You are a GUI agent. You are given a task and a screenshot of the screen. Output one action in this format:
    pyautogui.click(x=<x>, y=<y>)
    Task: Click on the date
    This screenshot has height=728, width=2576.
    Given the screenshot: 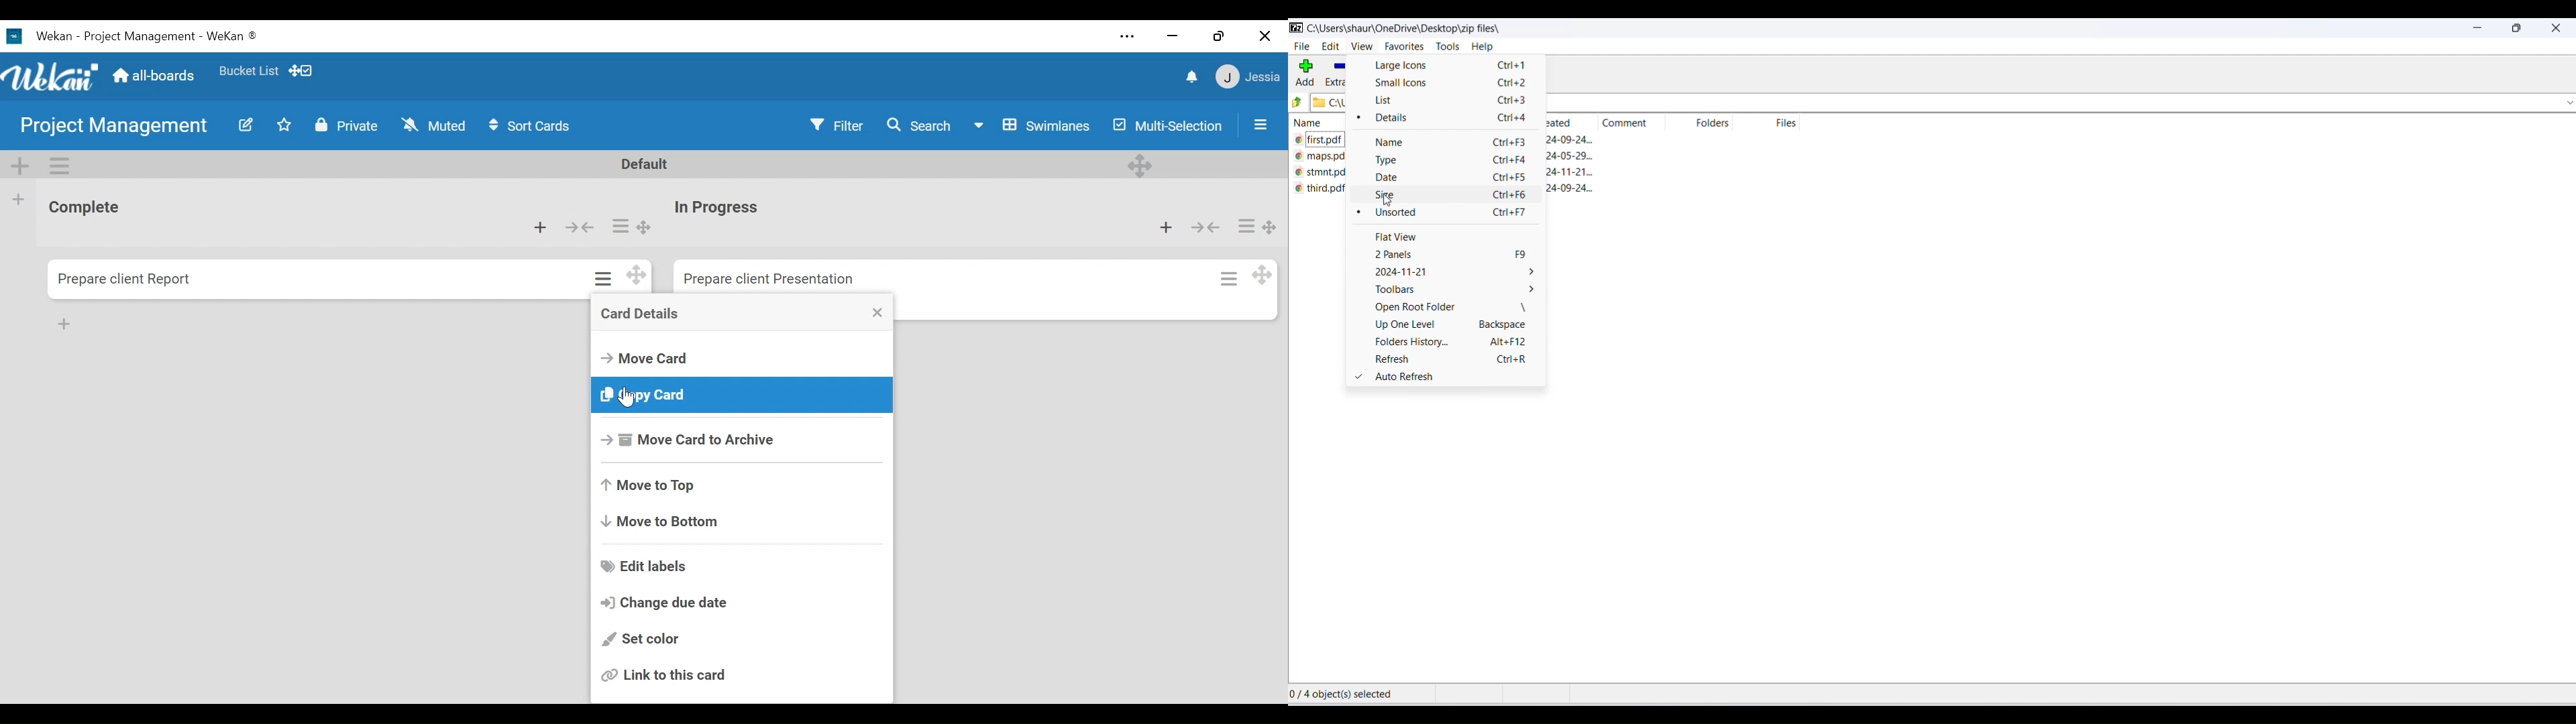 What is the action you would take?
    pyautogui.click(x=1452, y=180)
    